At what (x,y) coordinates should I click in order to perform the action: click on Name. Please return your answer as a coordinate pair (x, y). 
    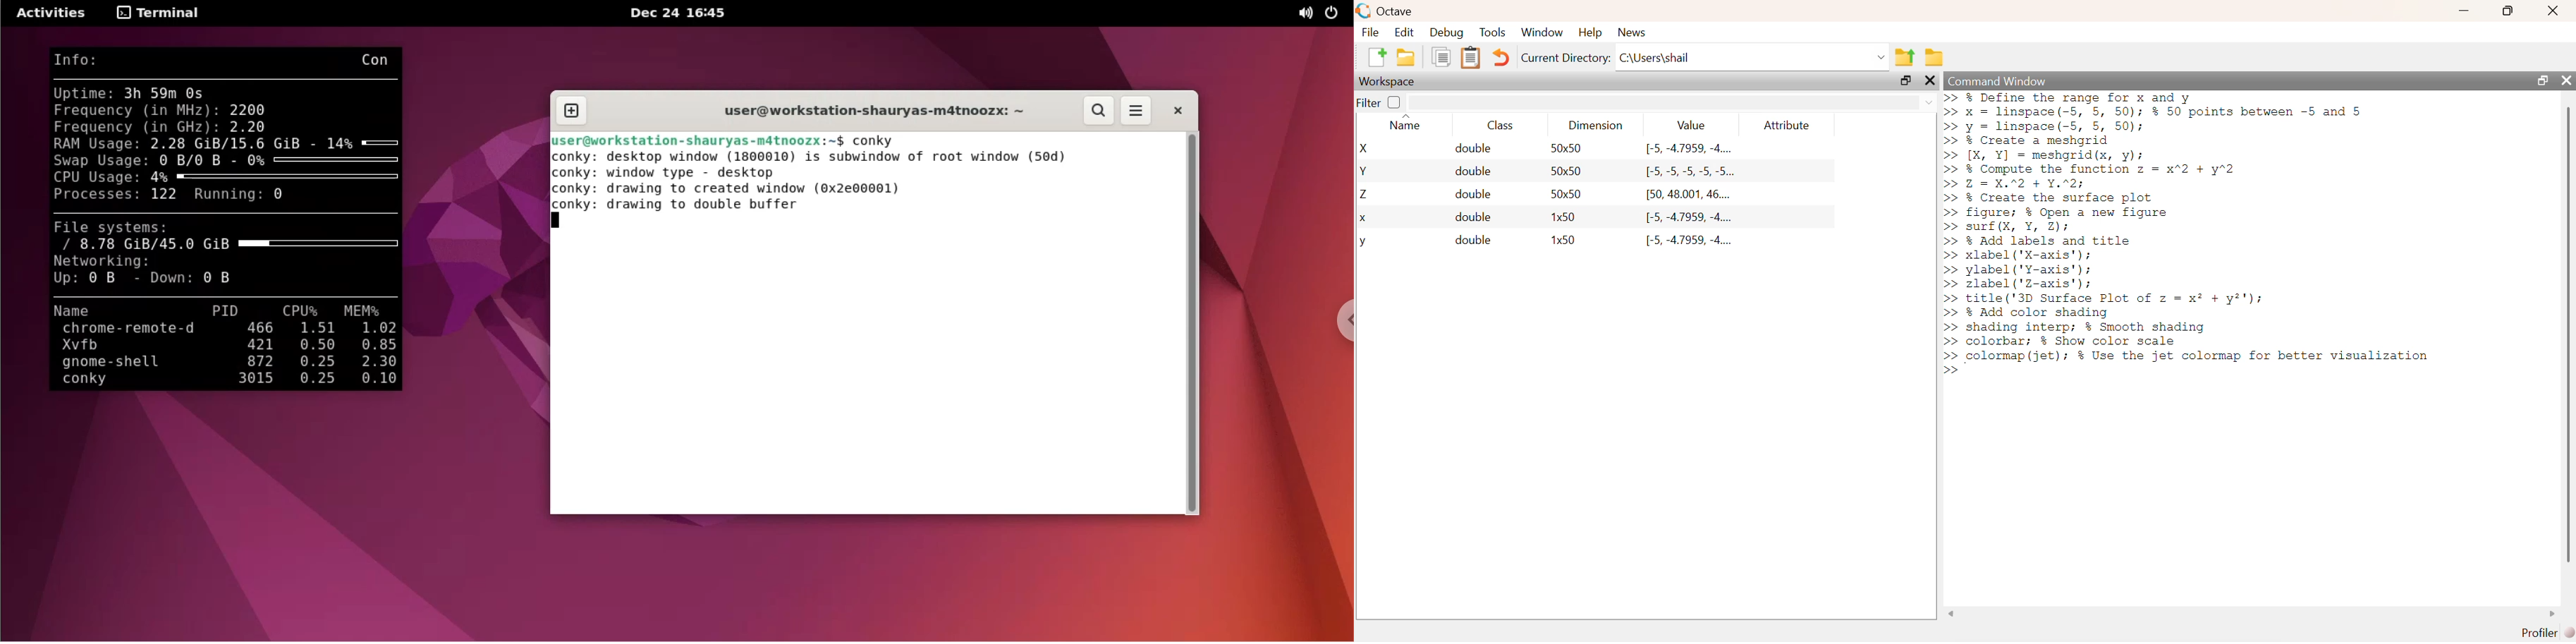
    Looking at the image, I should click on (1409, 123).